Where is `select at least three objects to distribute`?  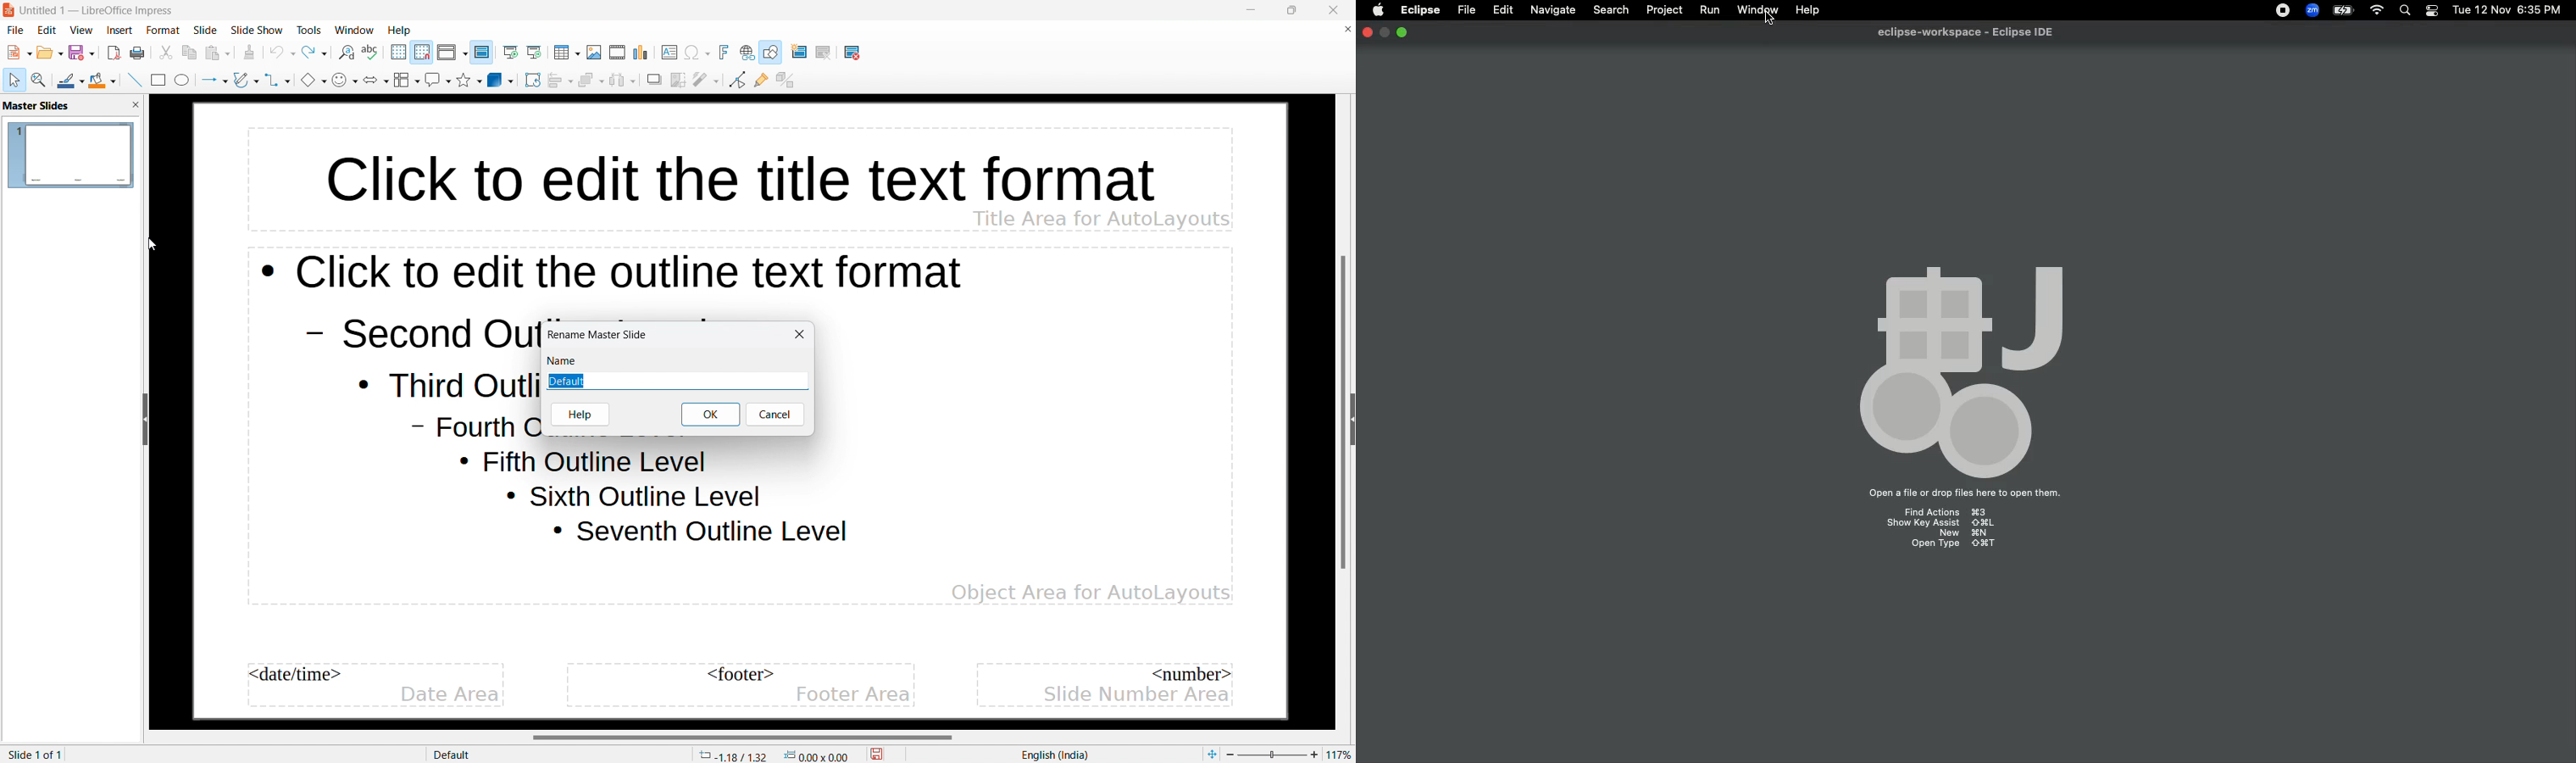 select at least three objects to distribute is located at coordinates (623, 81).